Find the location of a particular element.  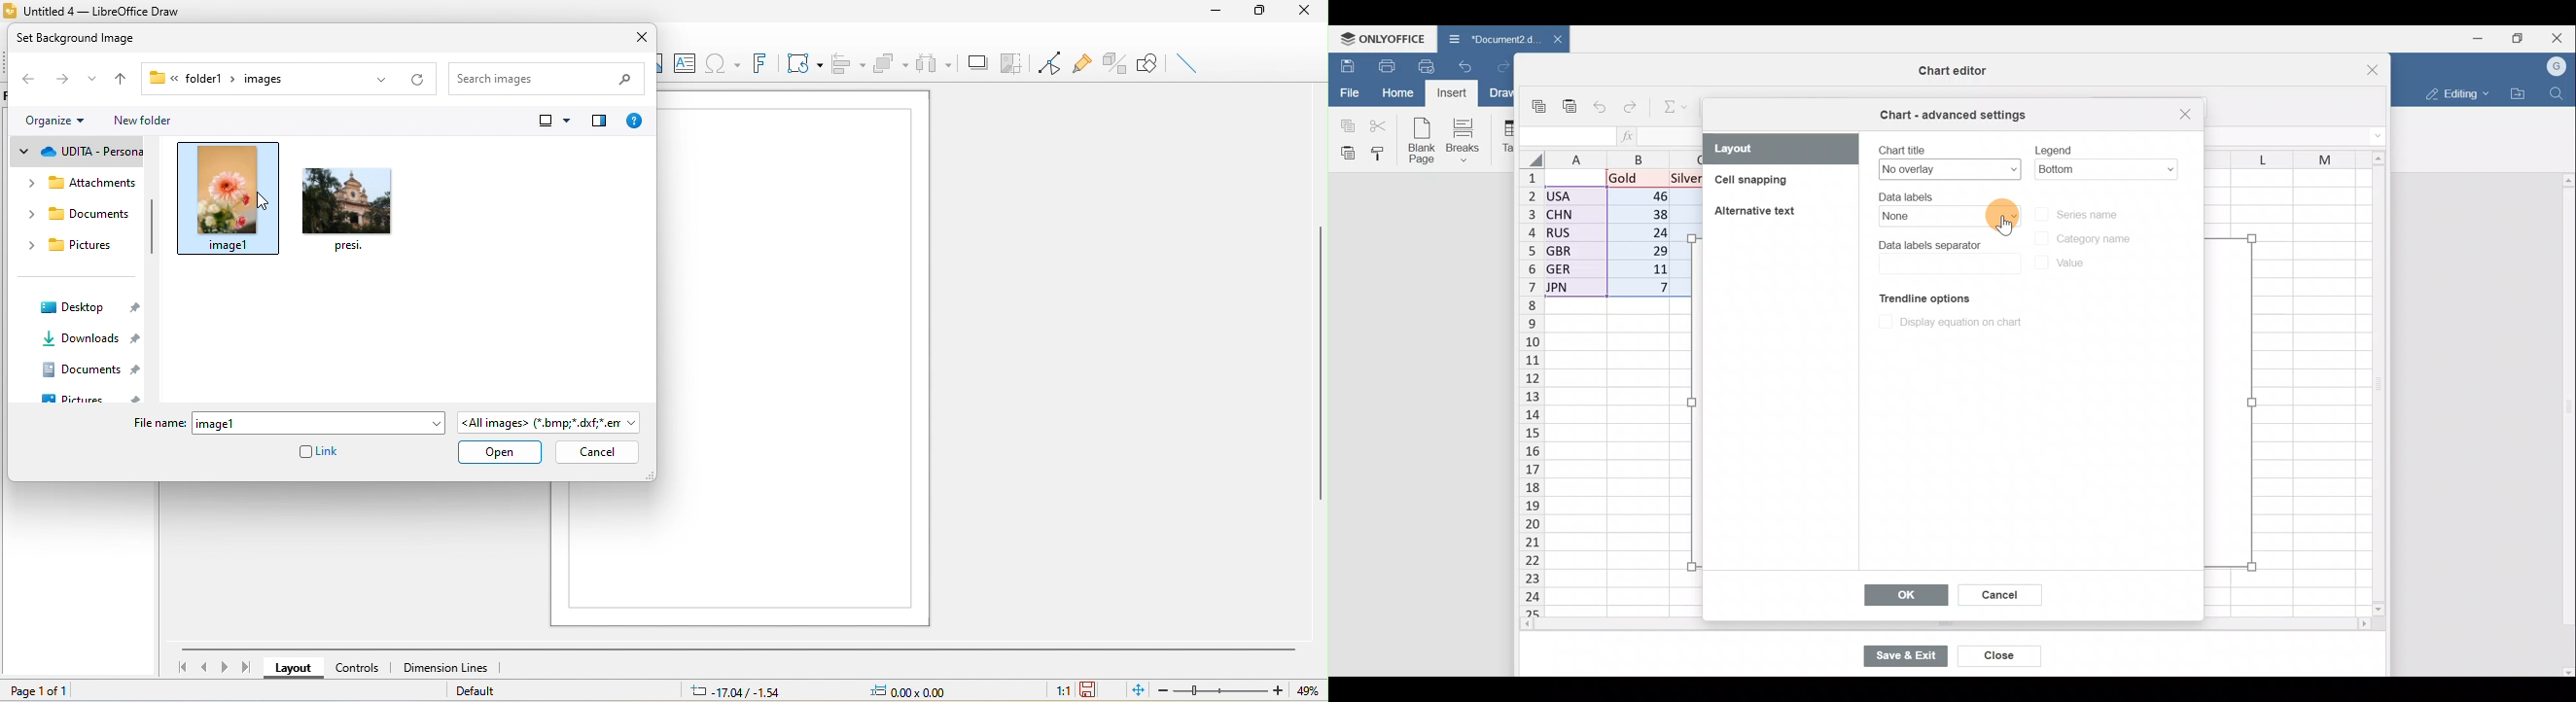

Close is located at coordinates (2561, 37).